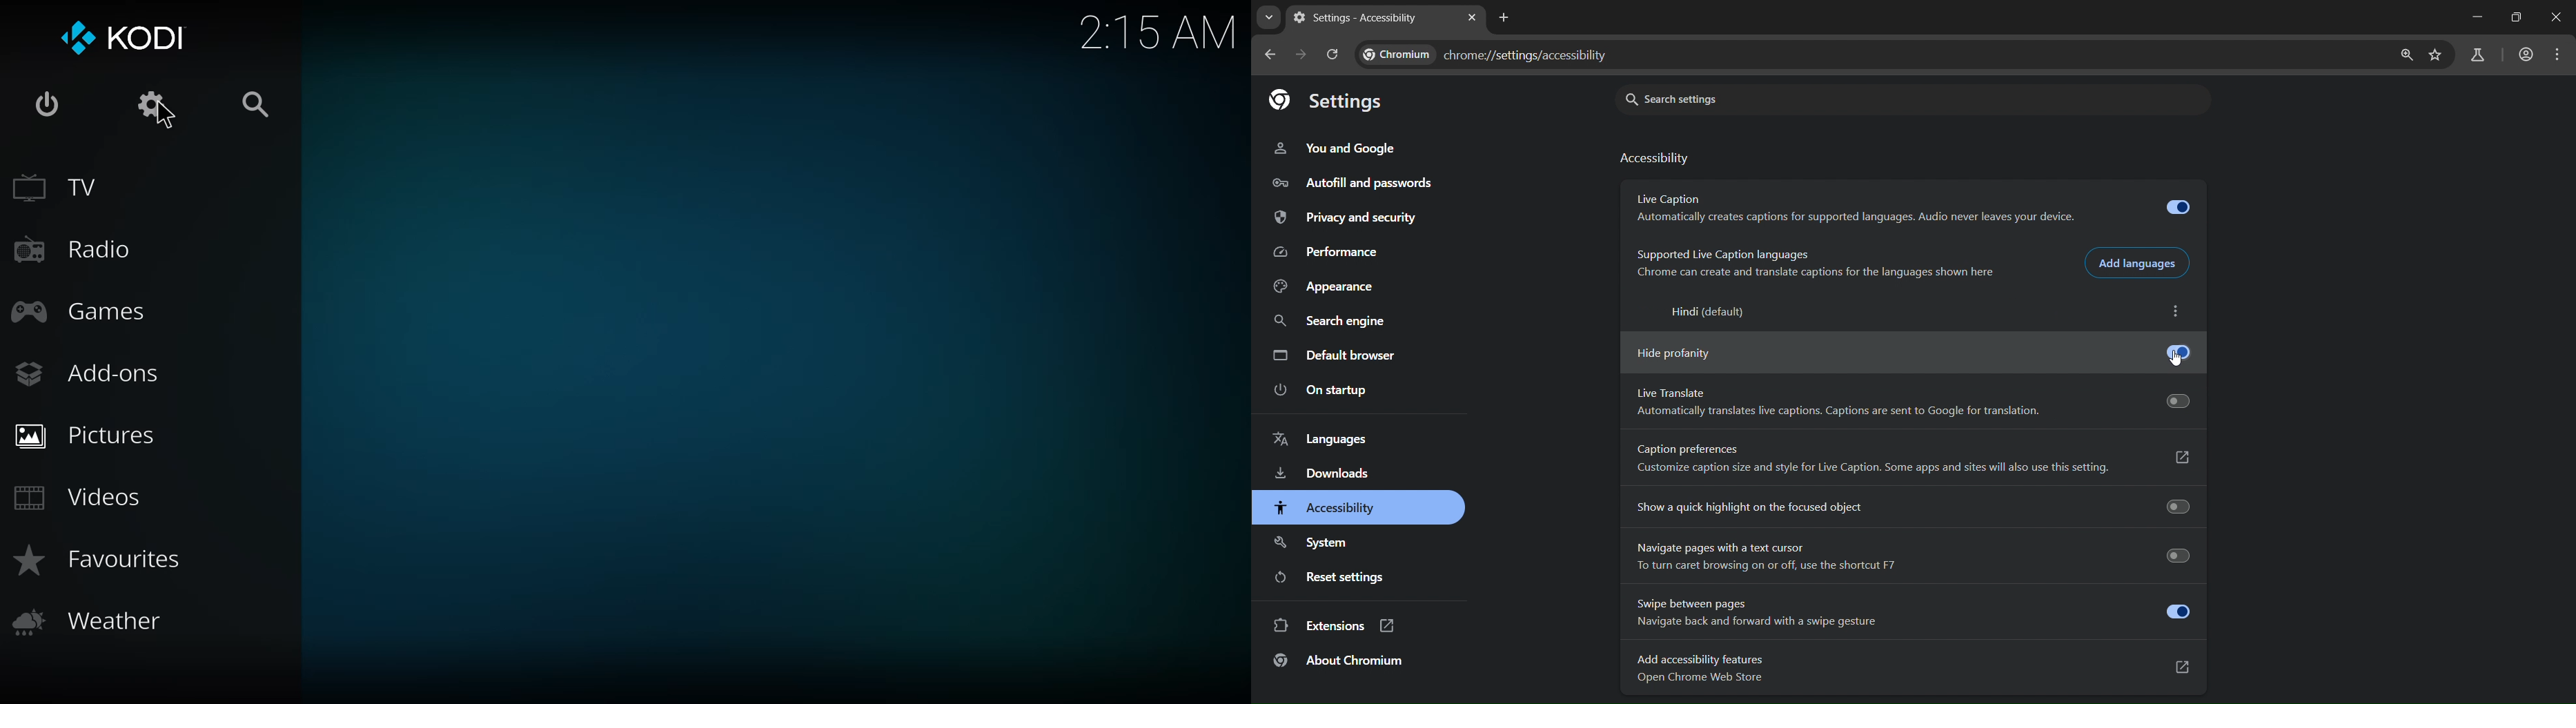 Image resolution: width=2576 pixels, height=728 pixels. I want to click on go back one page, so click(1269, 55).